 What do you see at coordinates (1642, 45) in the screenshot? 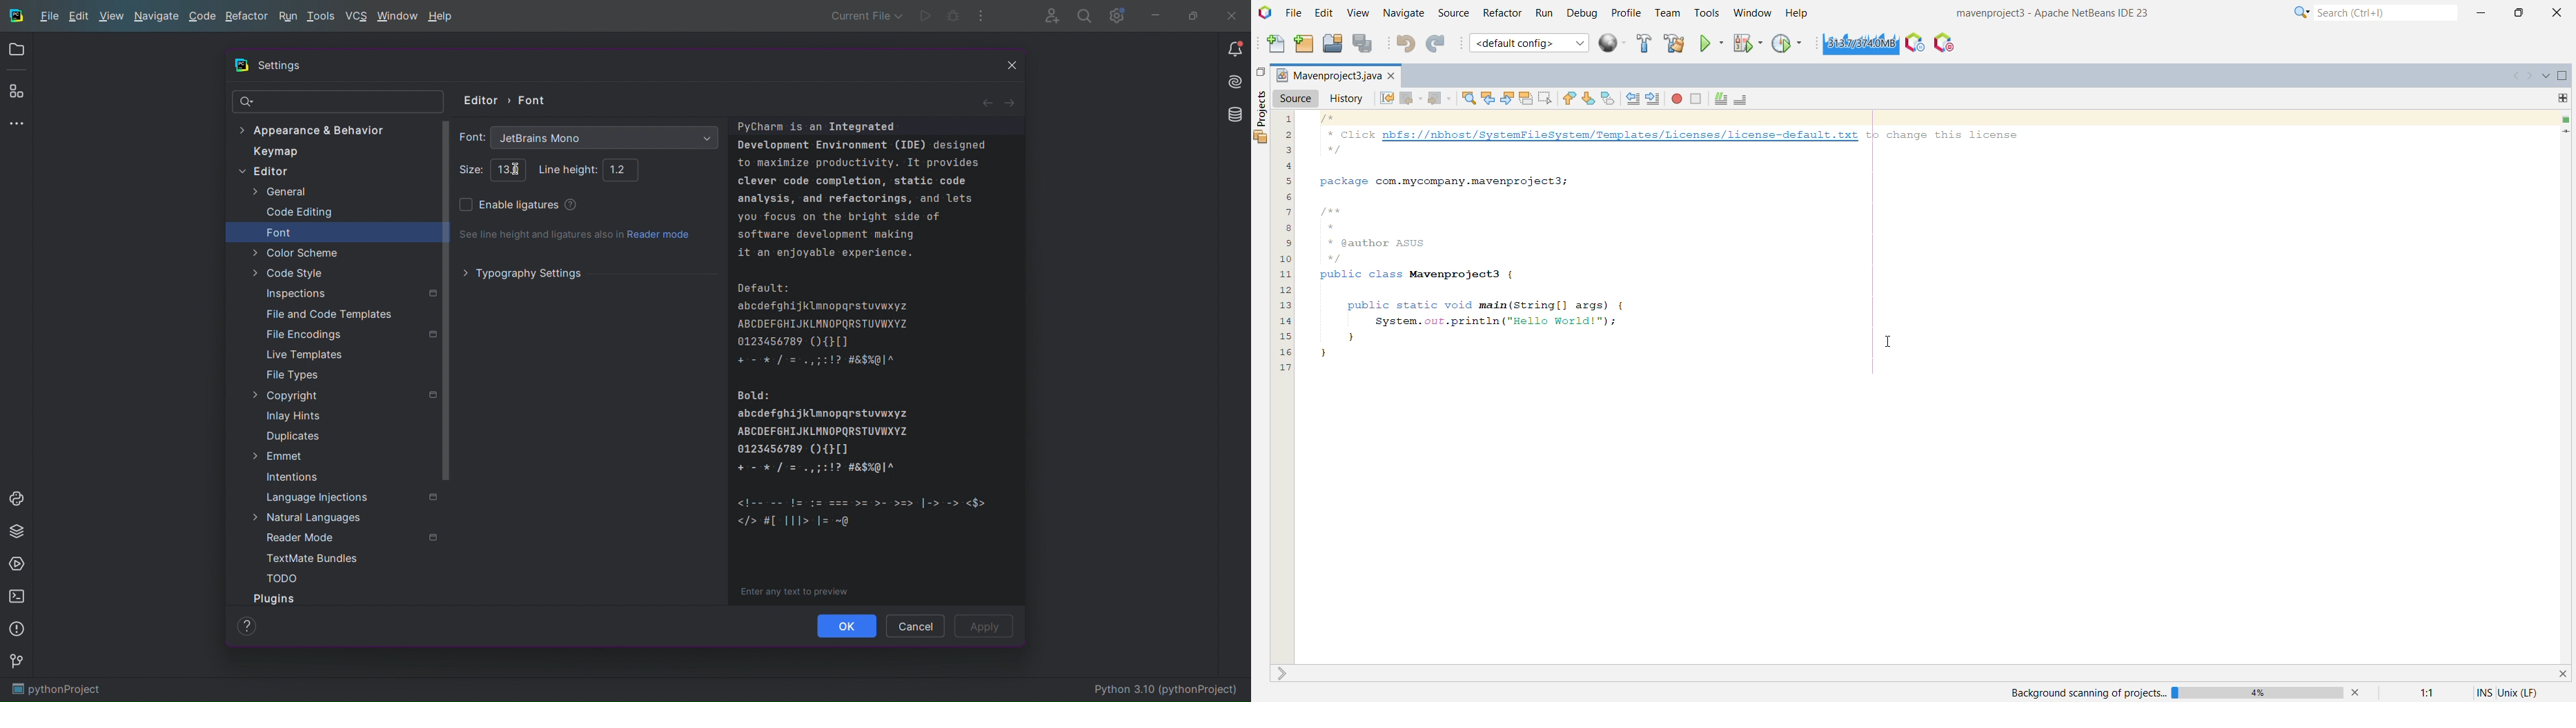
I see `Build Project` at bounding box center [1642, 45].